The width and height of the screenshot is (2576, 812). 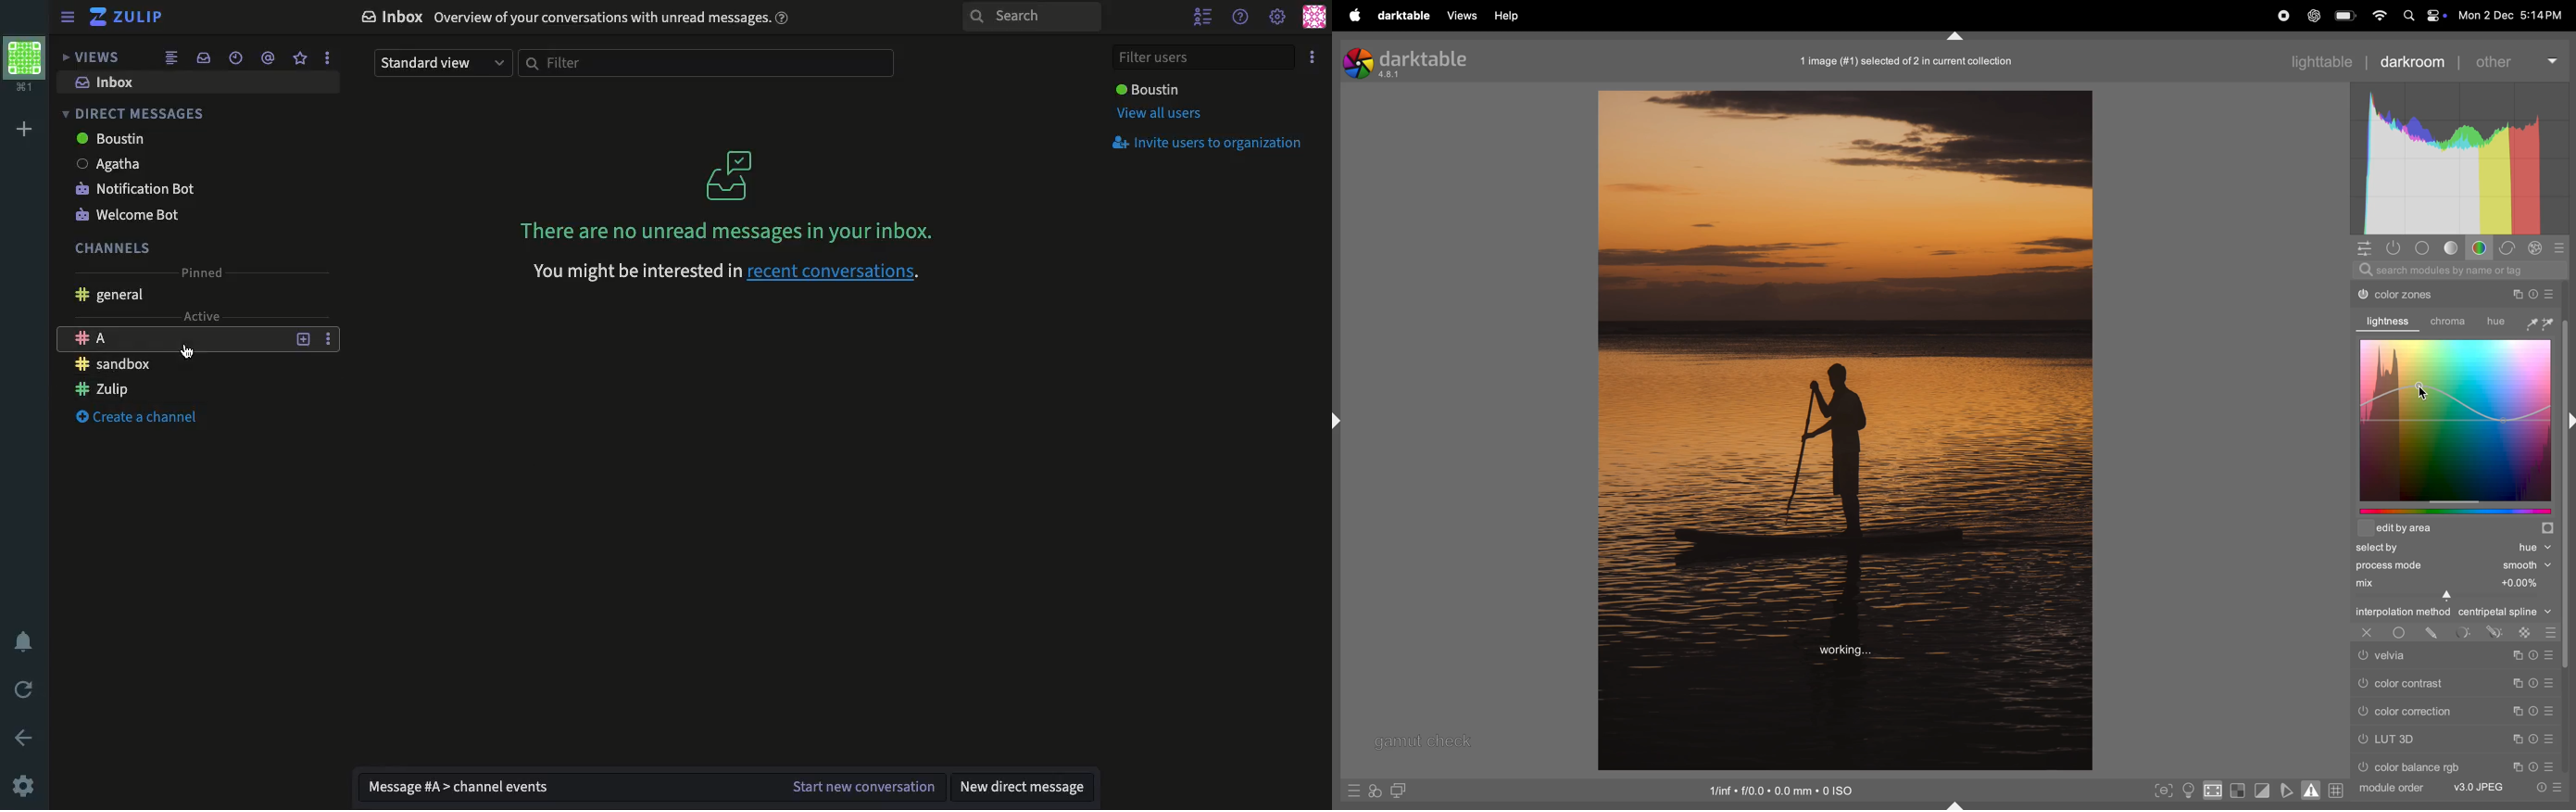 I want to click on Views, so click(x=94, y=57).